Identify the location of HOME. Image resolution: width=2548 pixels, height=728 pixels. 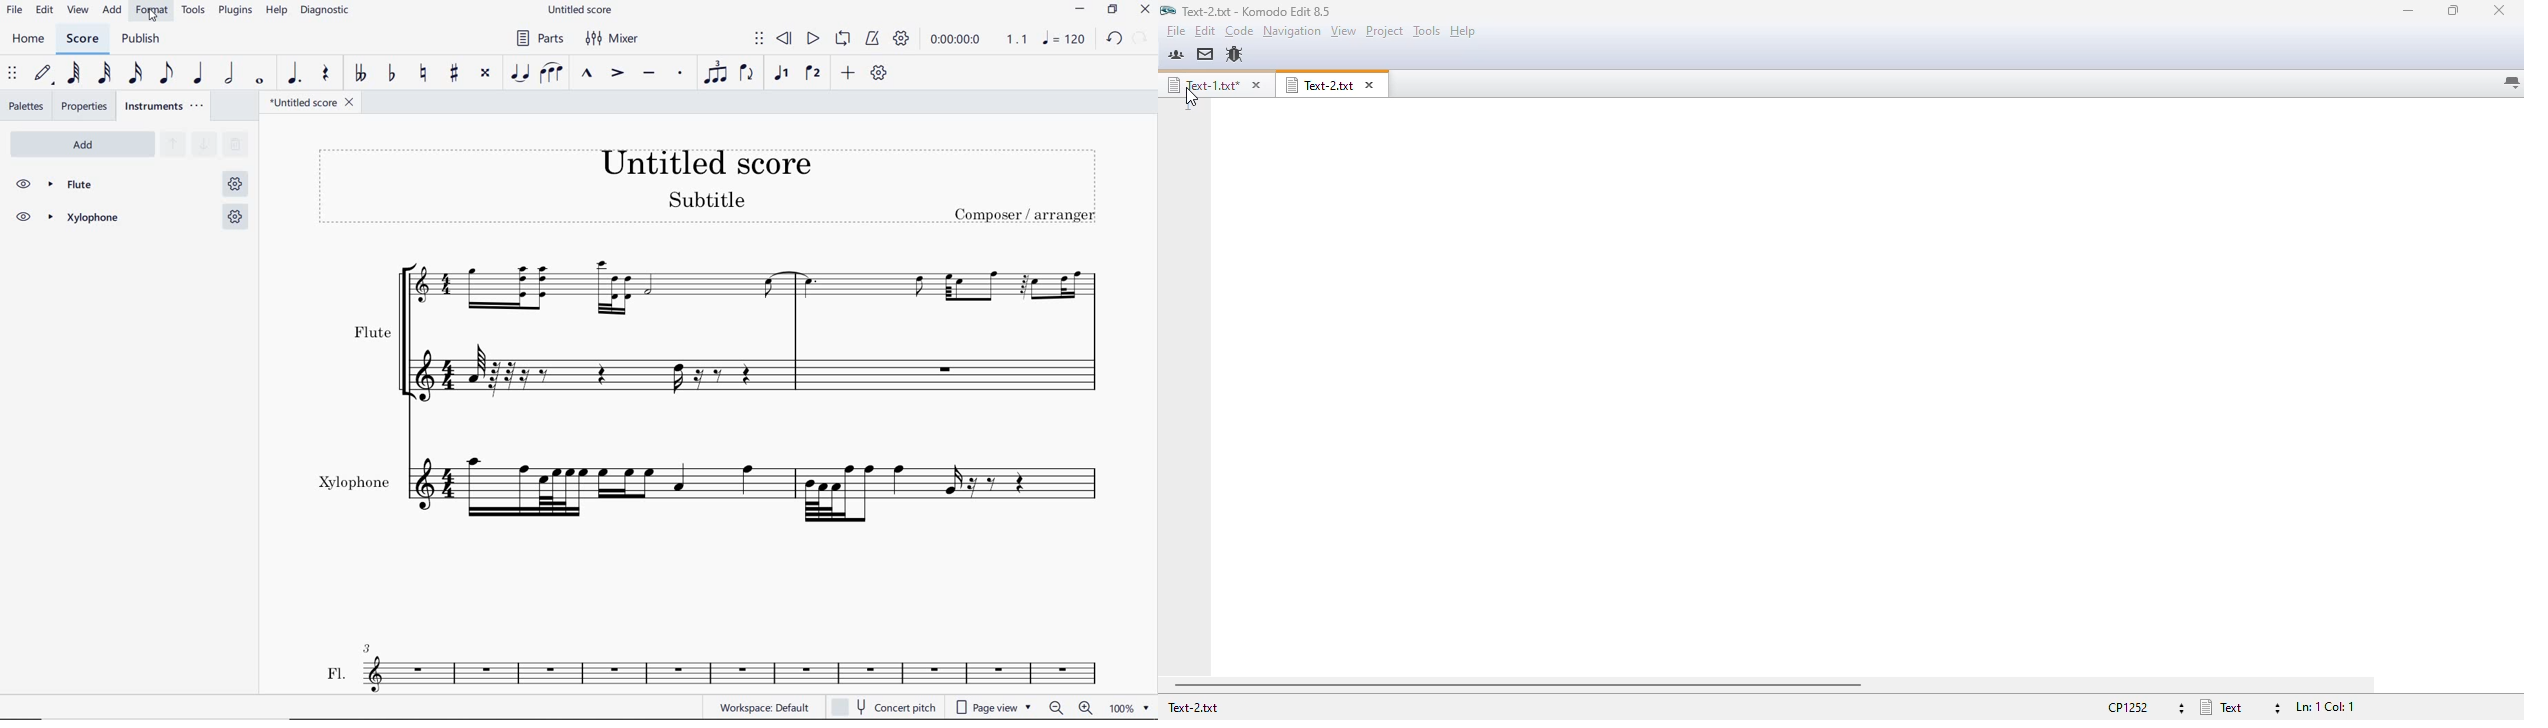
(28, 39).